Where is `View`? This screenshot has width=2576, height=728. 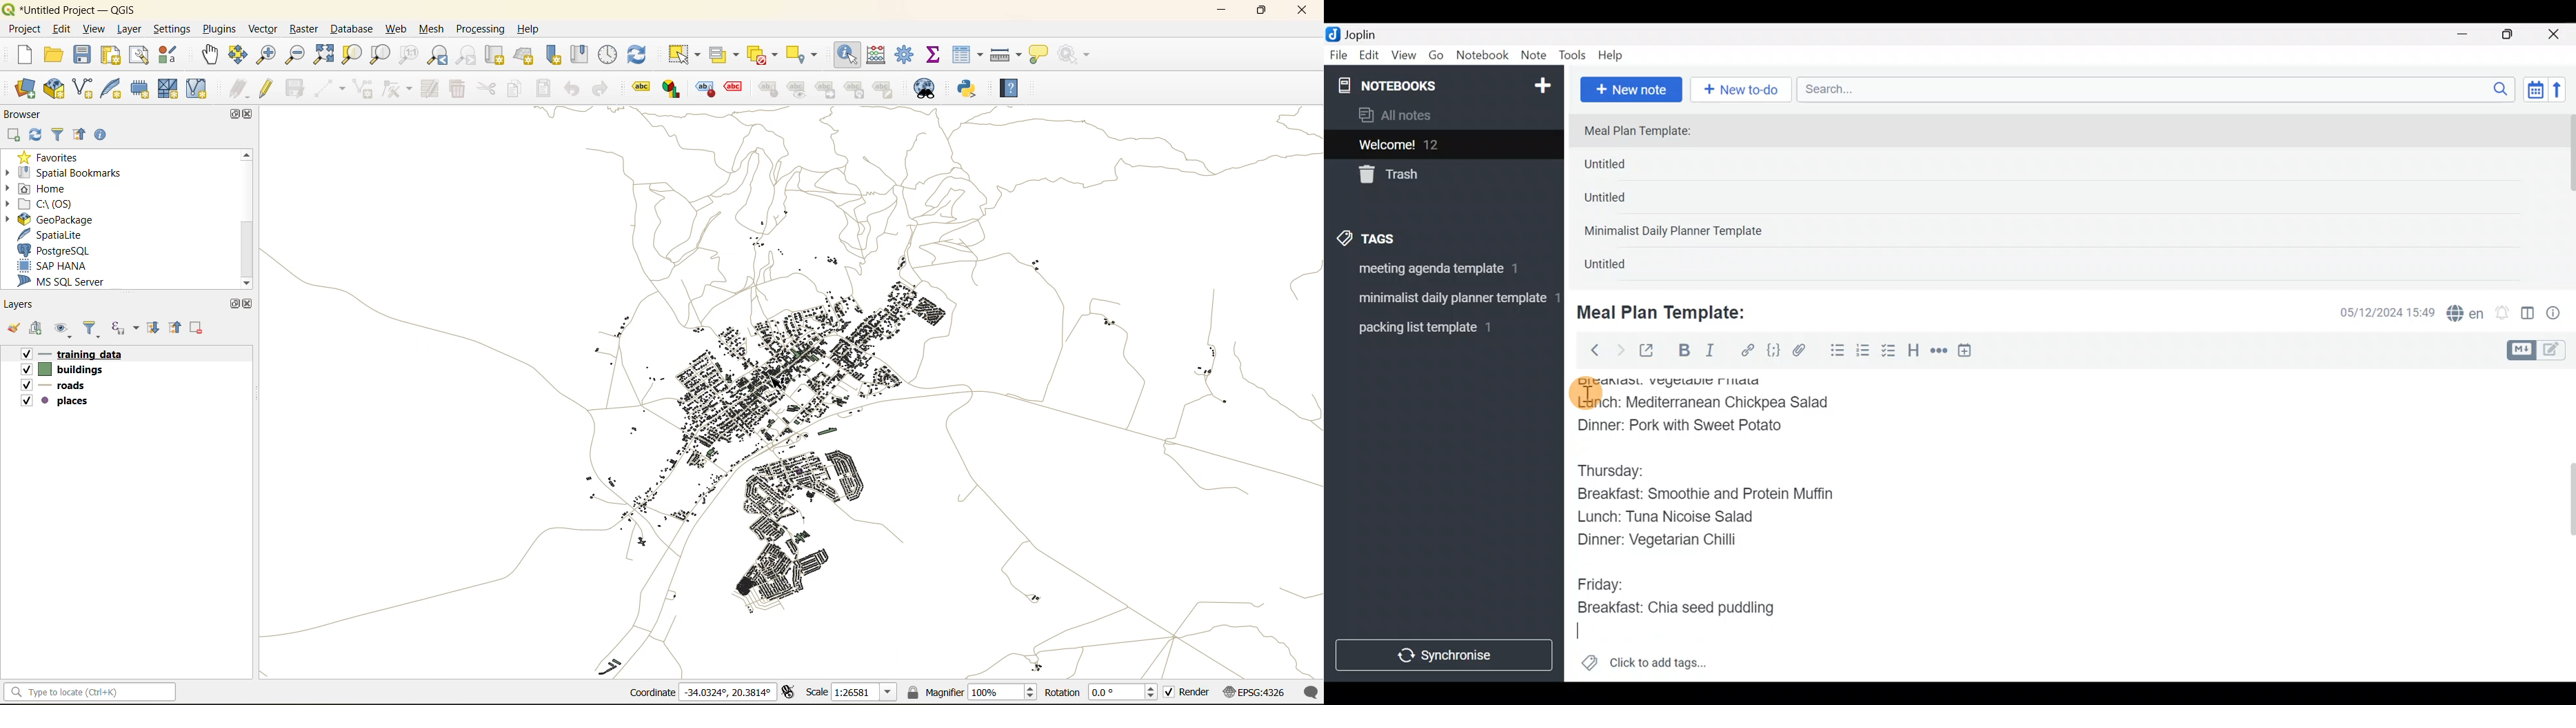
View is located at coordinates (1403, 57).